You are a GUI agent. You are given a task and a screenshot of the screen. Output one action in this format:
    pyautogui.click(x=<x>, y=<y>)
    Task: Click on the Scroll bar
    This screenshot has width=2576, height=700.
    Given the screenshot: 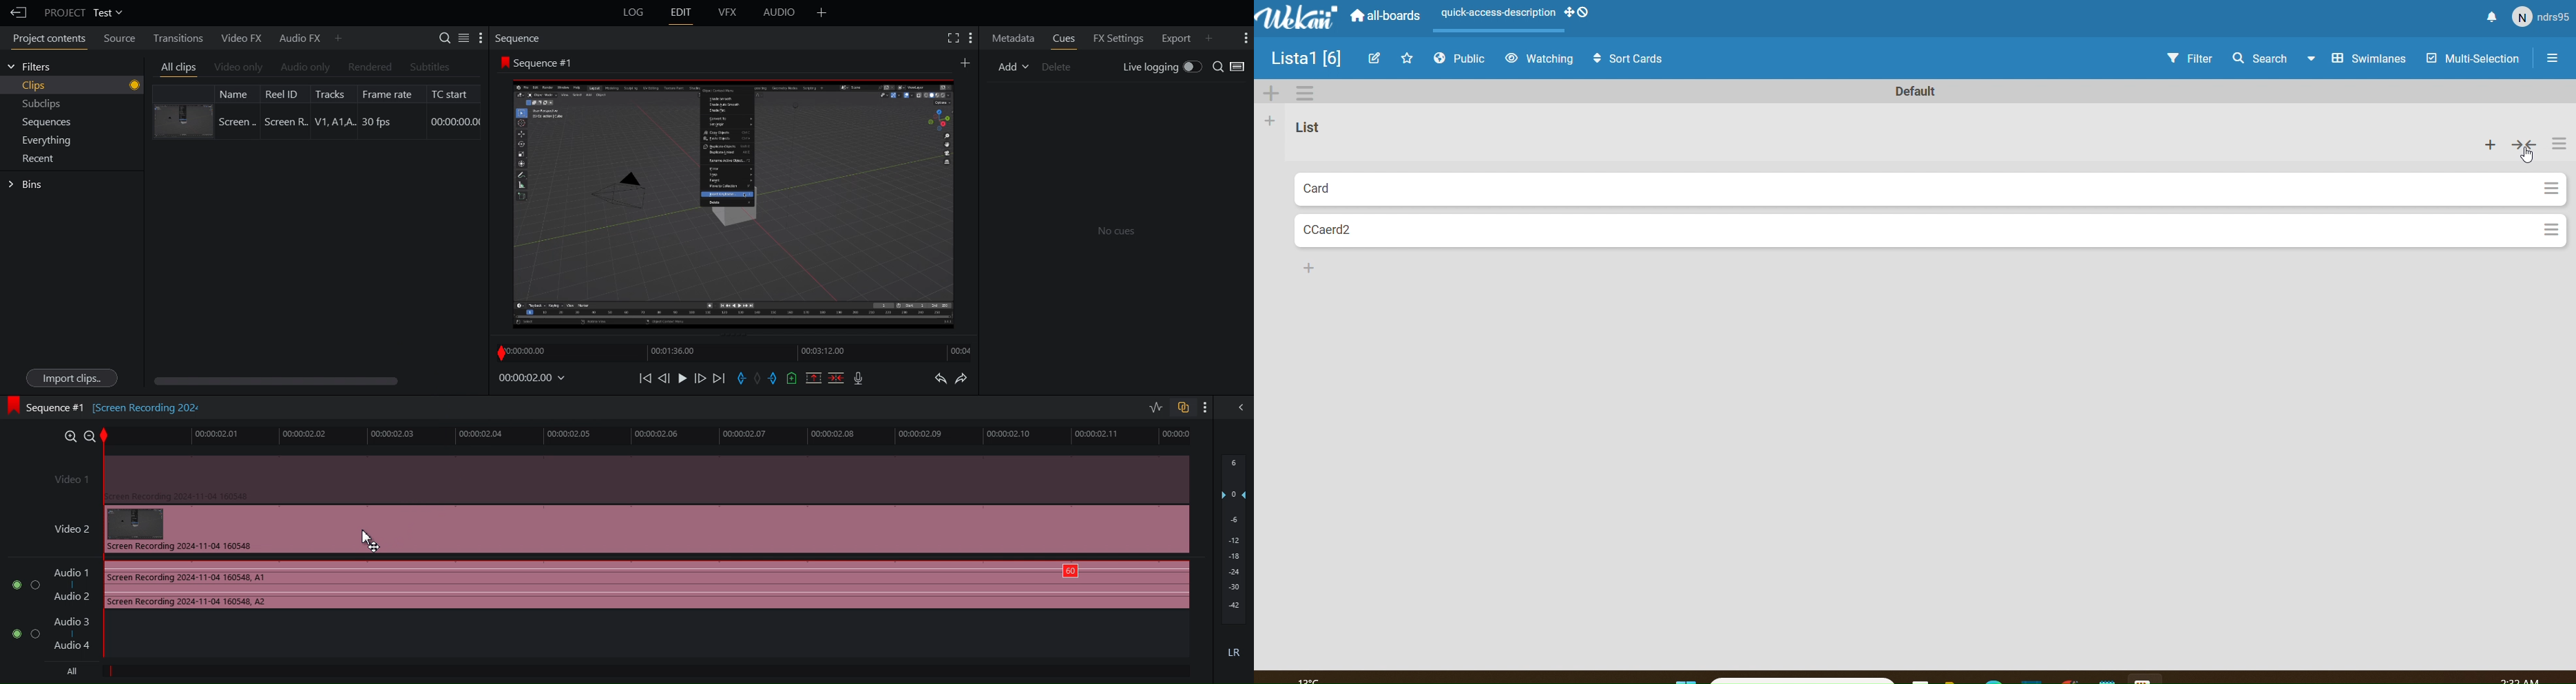 What is the action you would take?
    pyautogui.click(x=298, y=381)
    